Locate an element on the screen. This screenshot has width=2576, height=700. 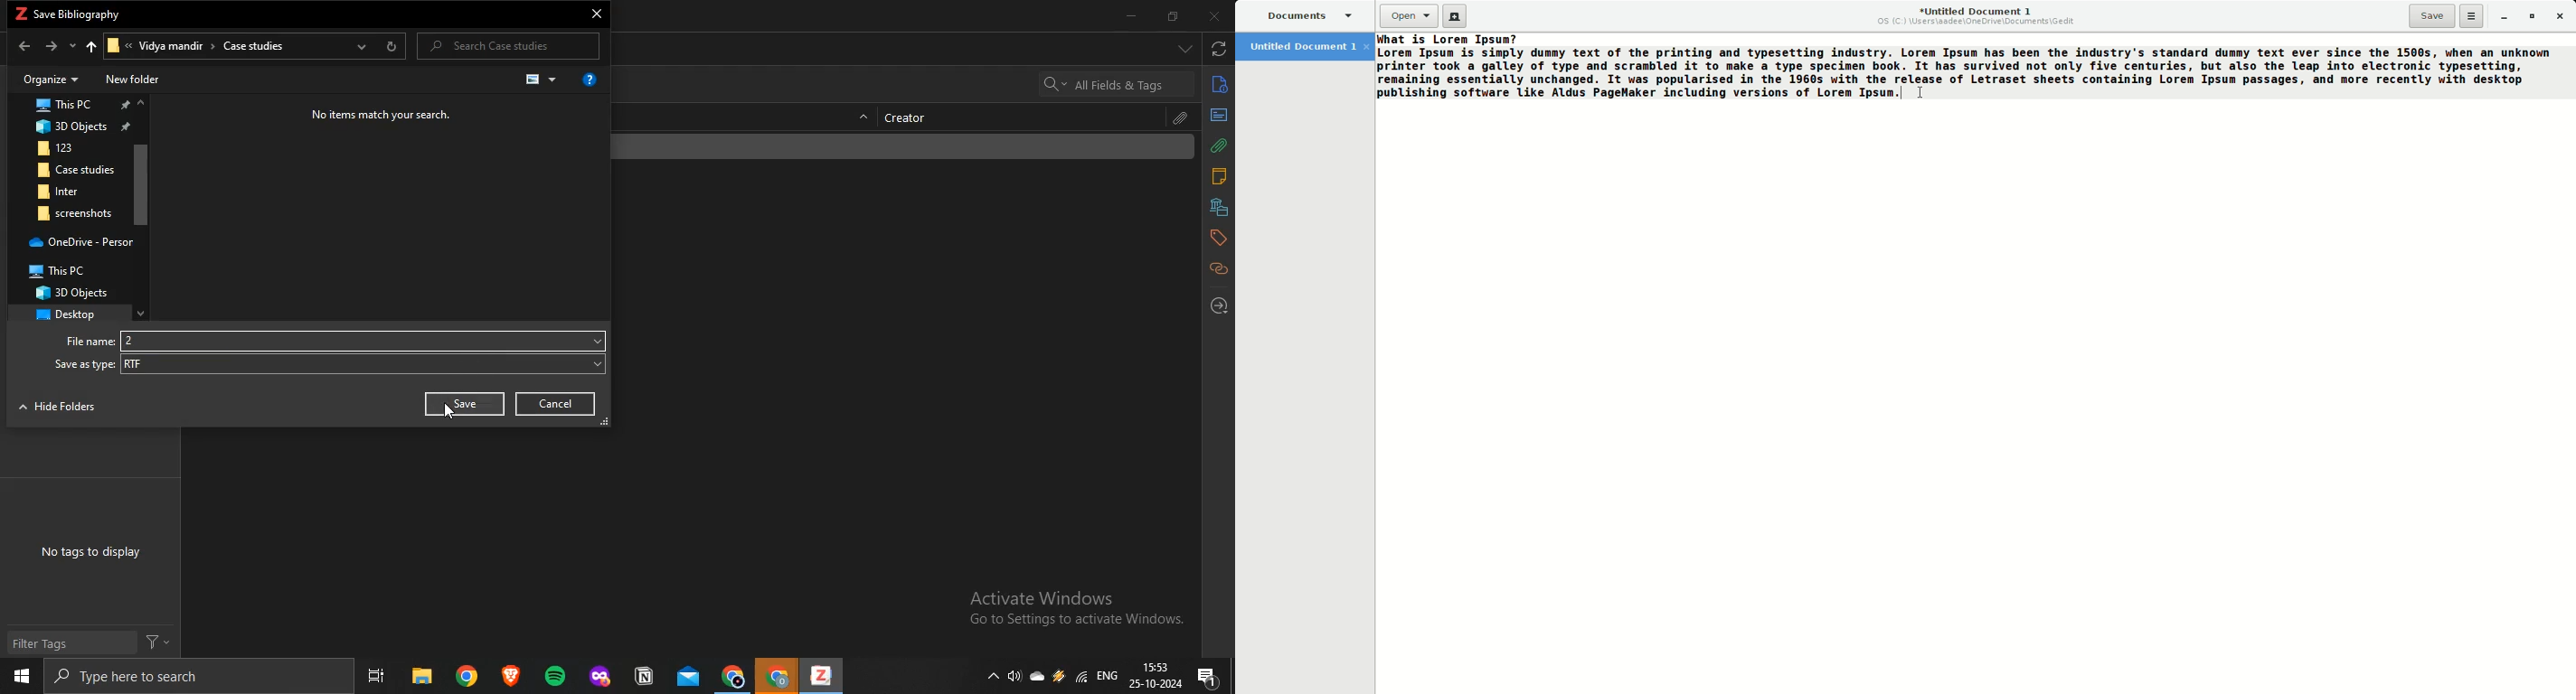
123 is located at coordinates (71, 150).